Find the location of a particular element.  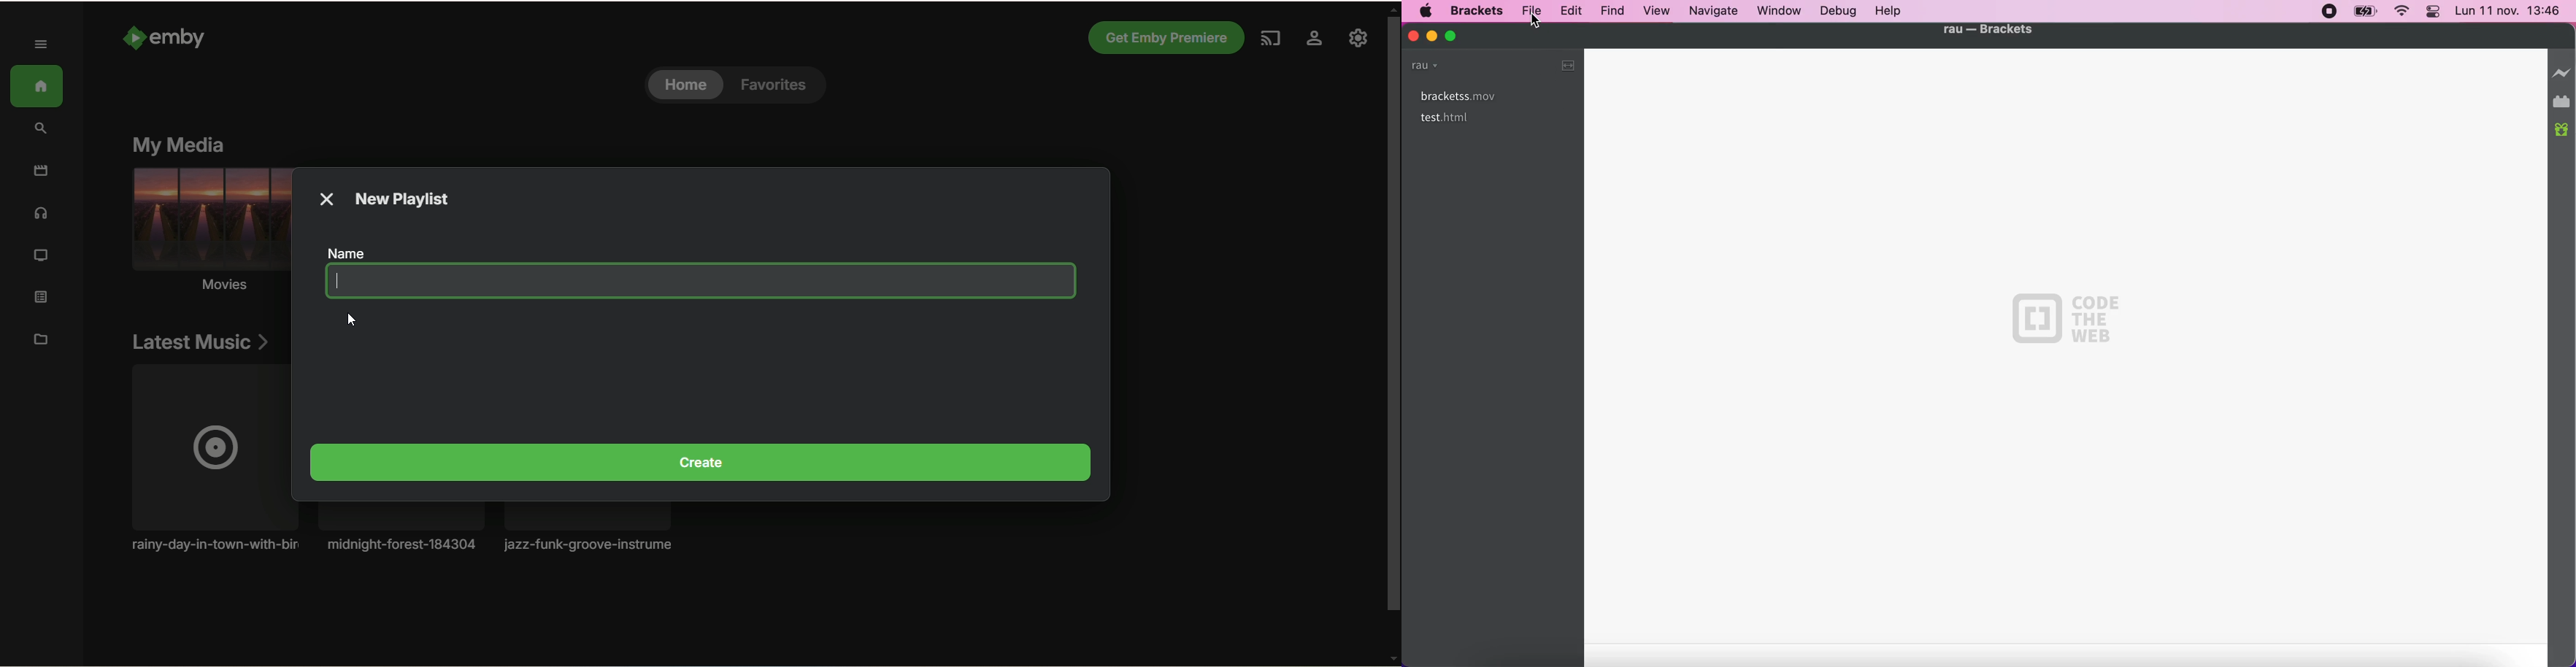

blank canvas is located at coordinates (2068, 356).